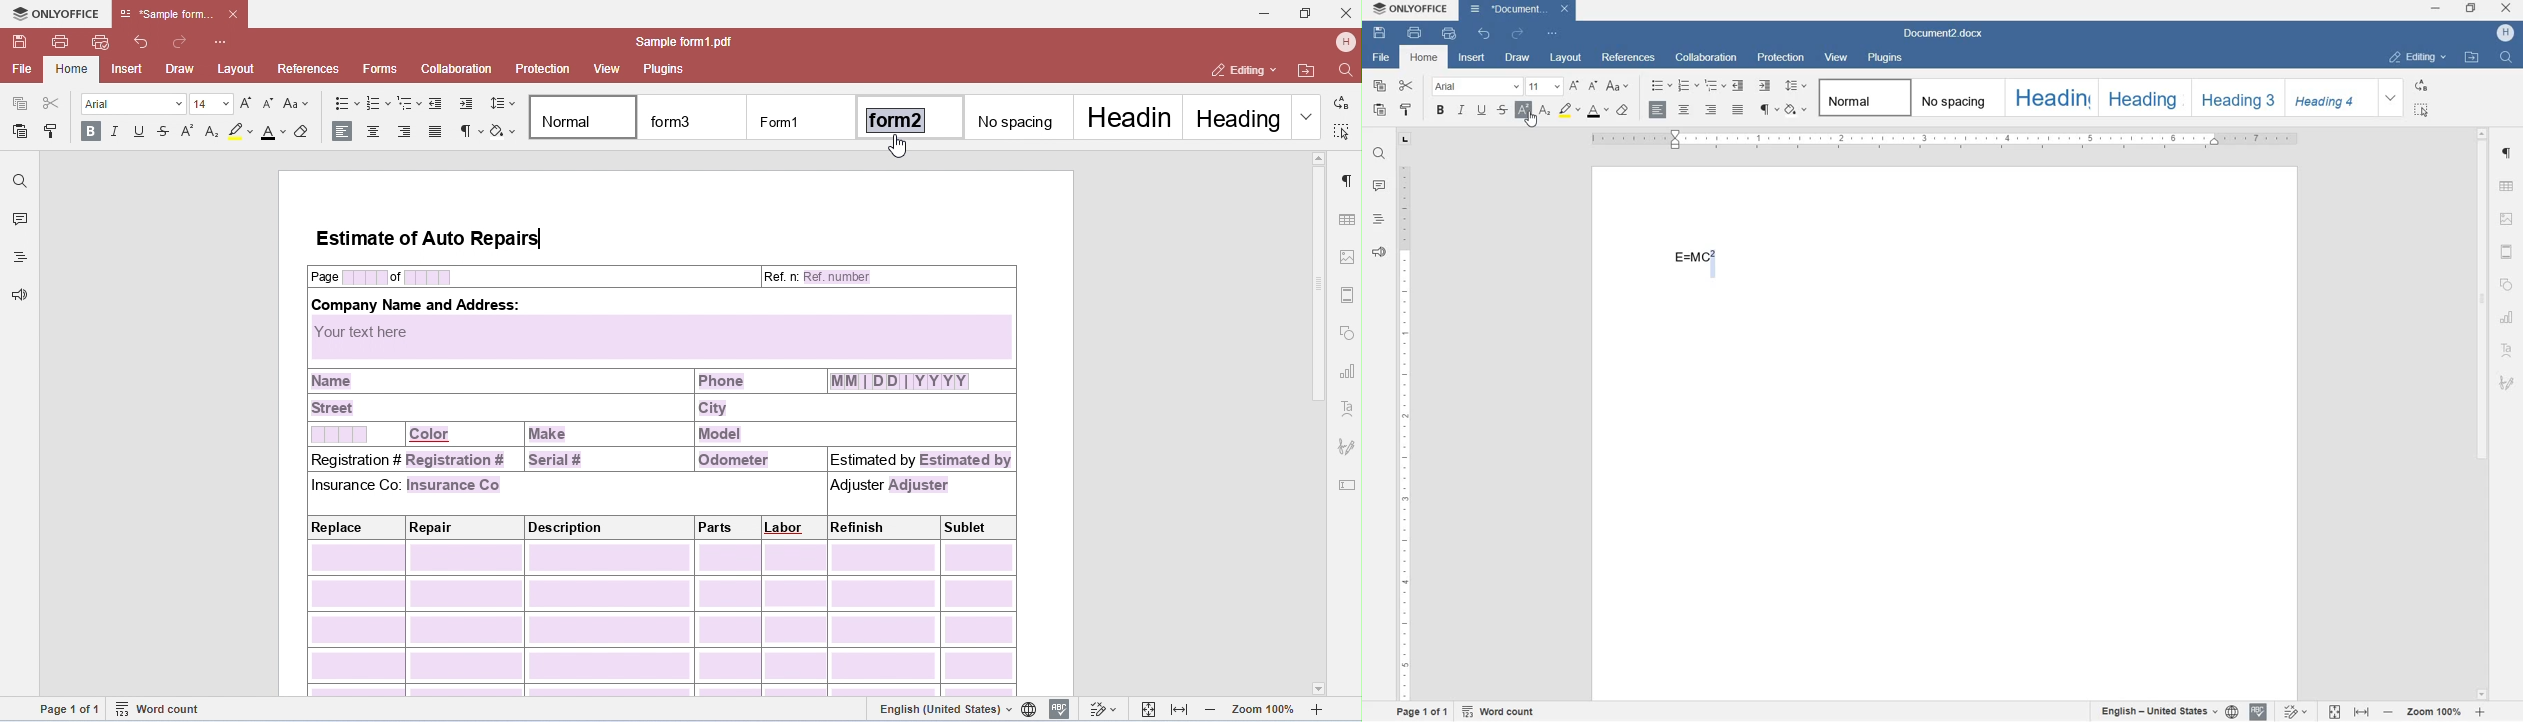 The width and height of the screenshot is (2548, 728). What do you see at coordinates (2485, 414) in the screenshot?
I see `scrollbar` at bounding box center [2485, 414].